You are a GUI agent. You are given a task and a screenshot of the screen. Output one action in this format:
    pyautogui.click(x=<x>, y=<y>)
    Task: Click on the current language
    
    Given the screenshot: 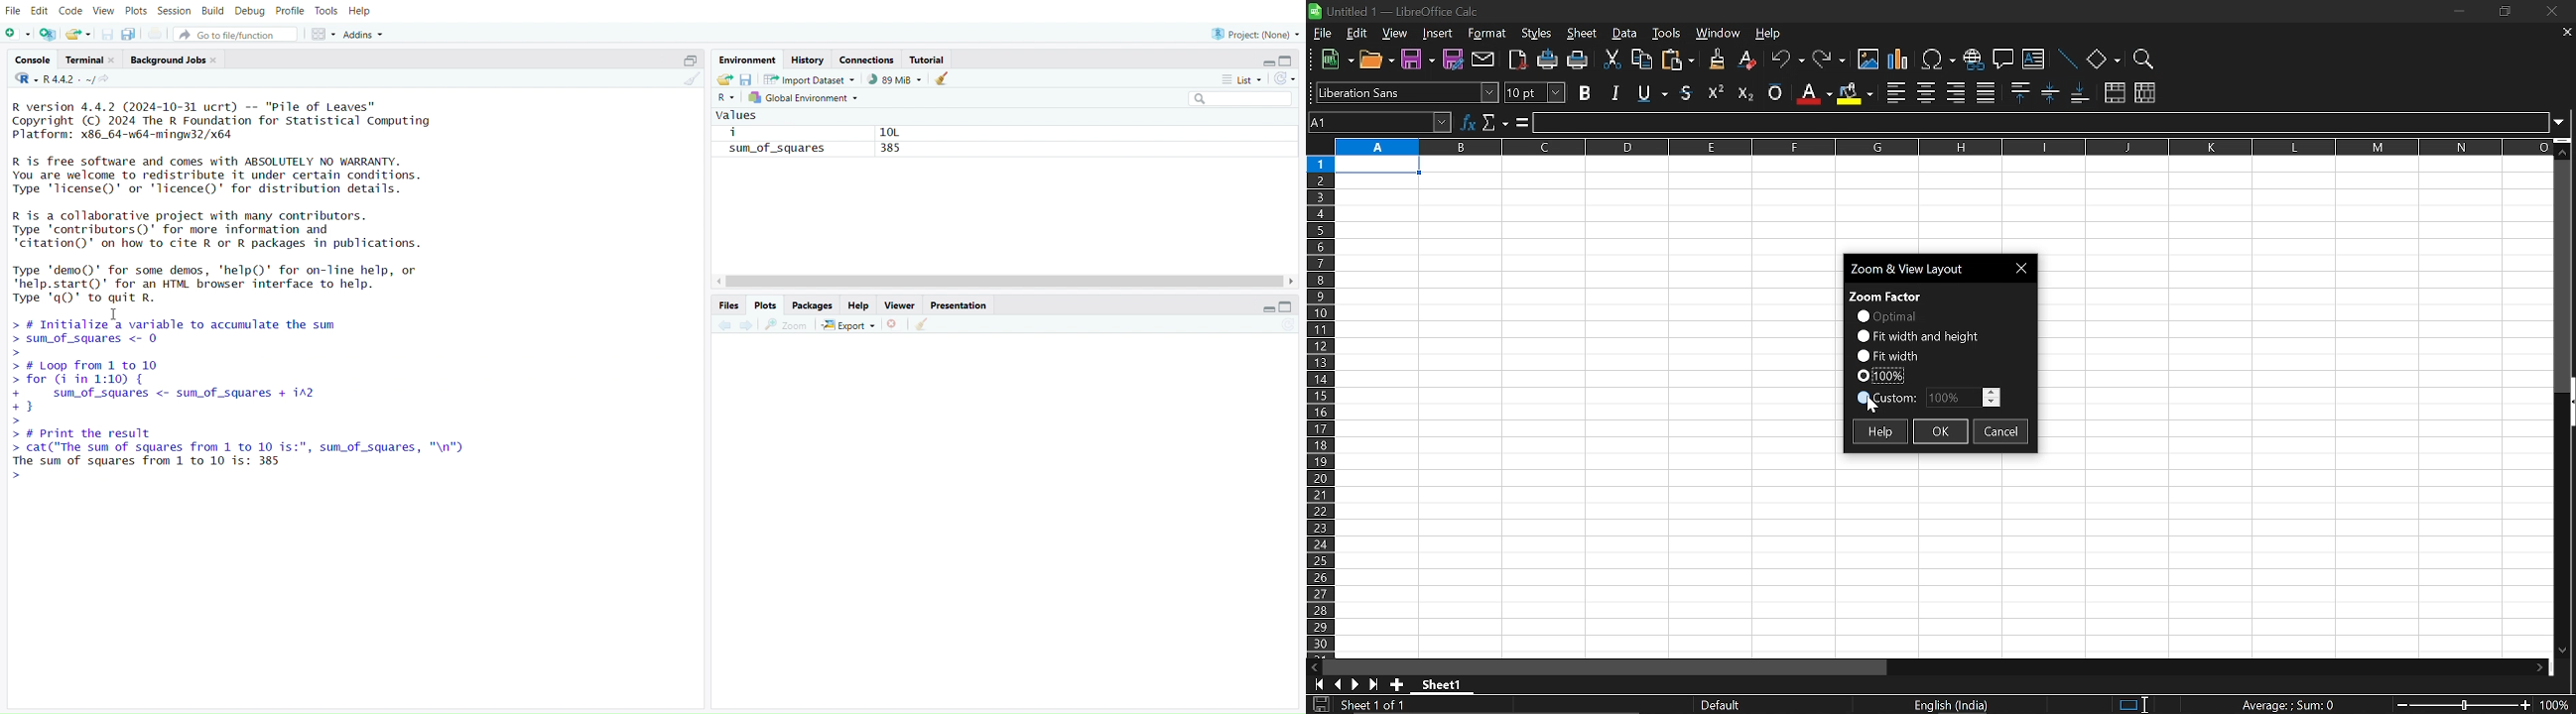 What is the action you would take?
    pyautogui.click(x=1953, y=705)
    